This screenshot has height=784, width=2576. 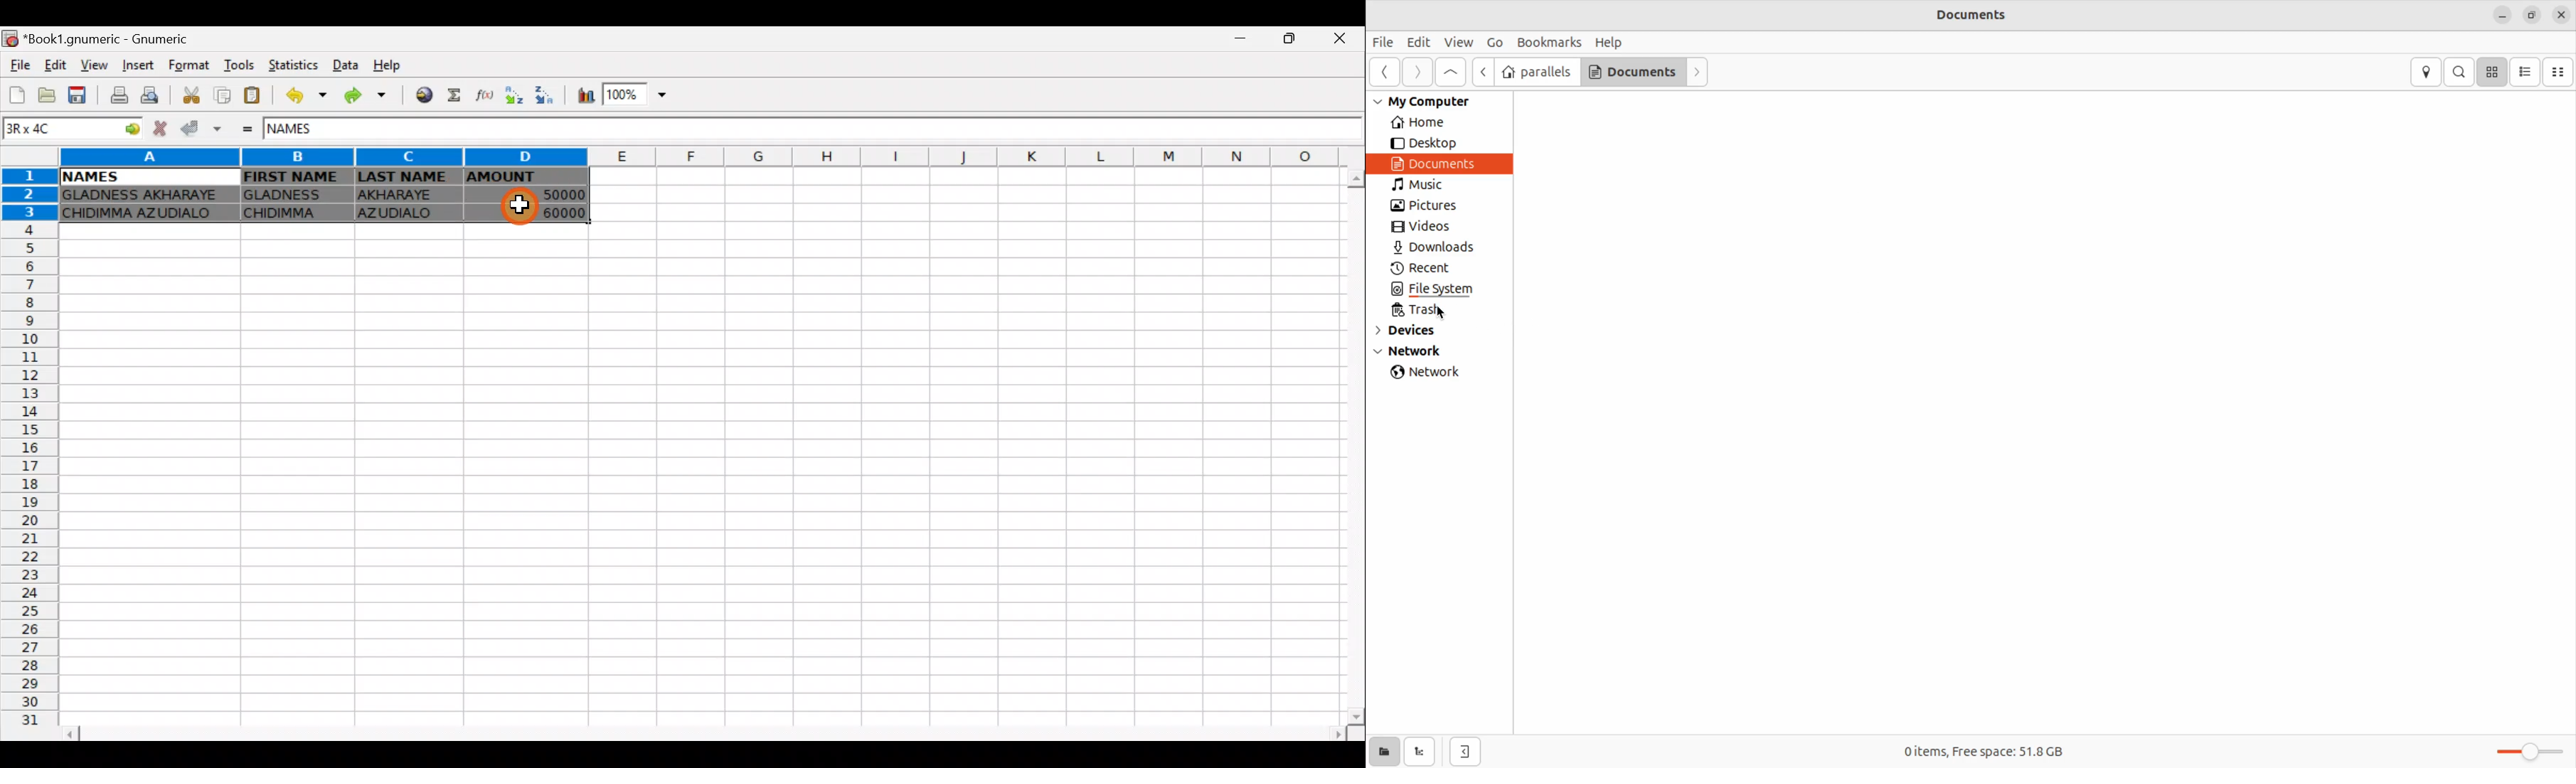 I want to click on GLADNESS, so click(x=294, y=193).